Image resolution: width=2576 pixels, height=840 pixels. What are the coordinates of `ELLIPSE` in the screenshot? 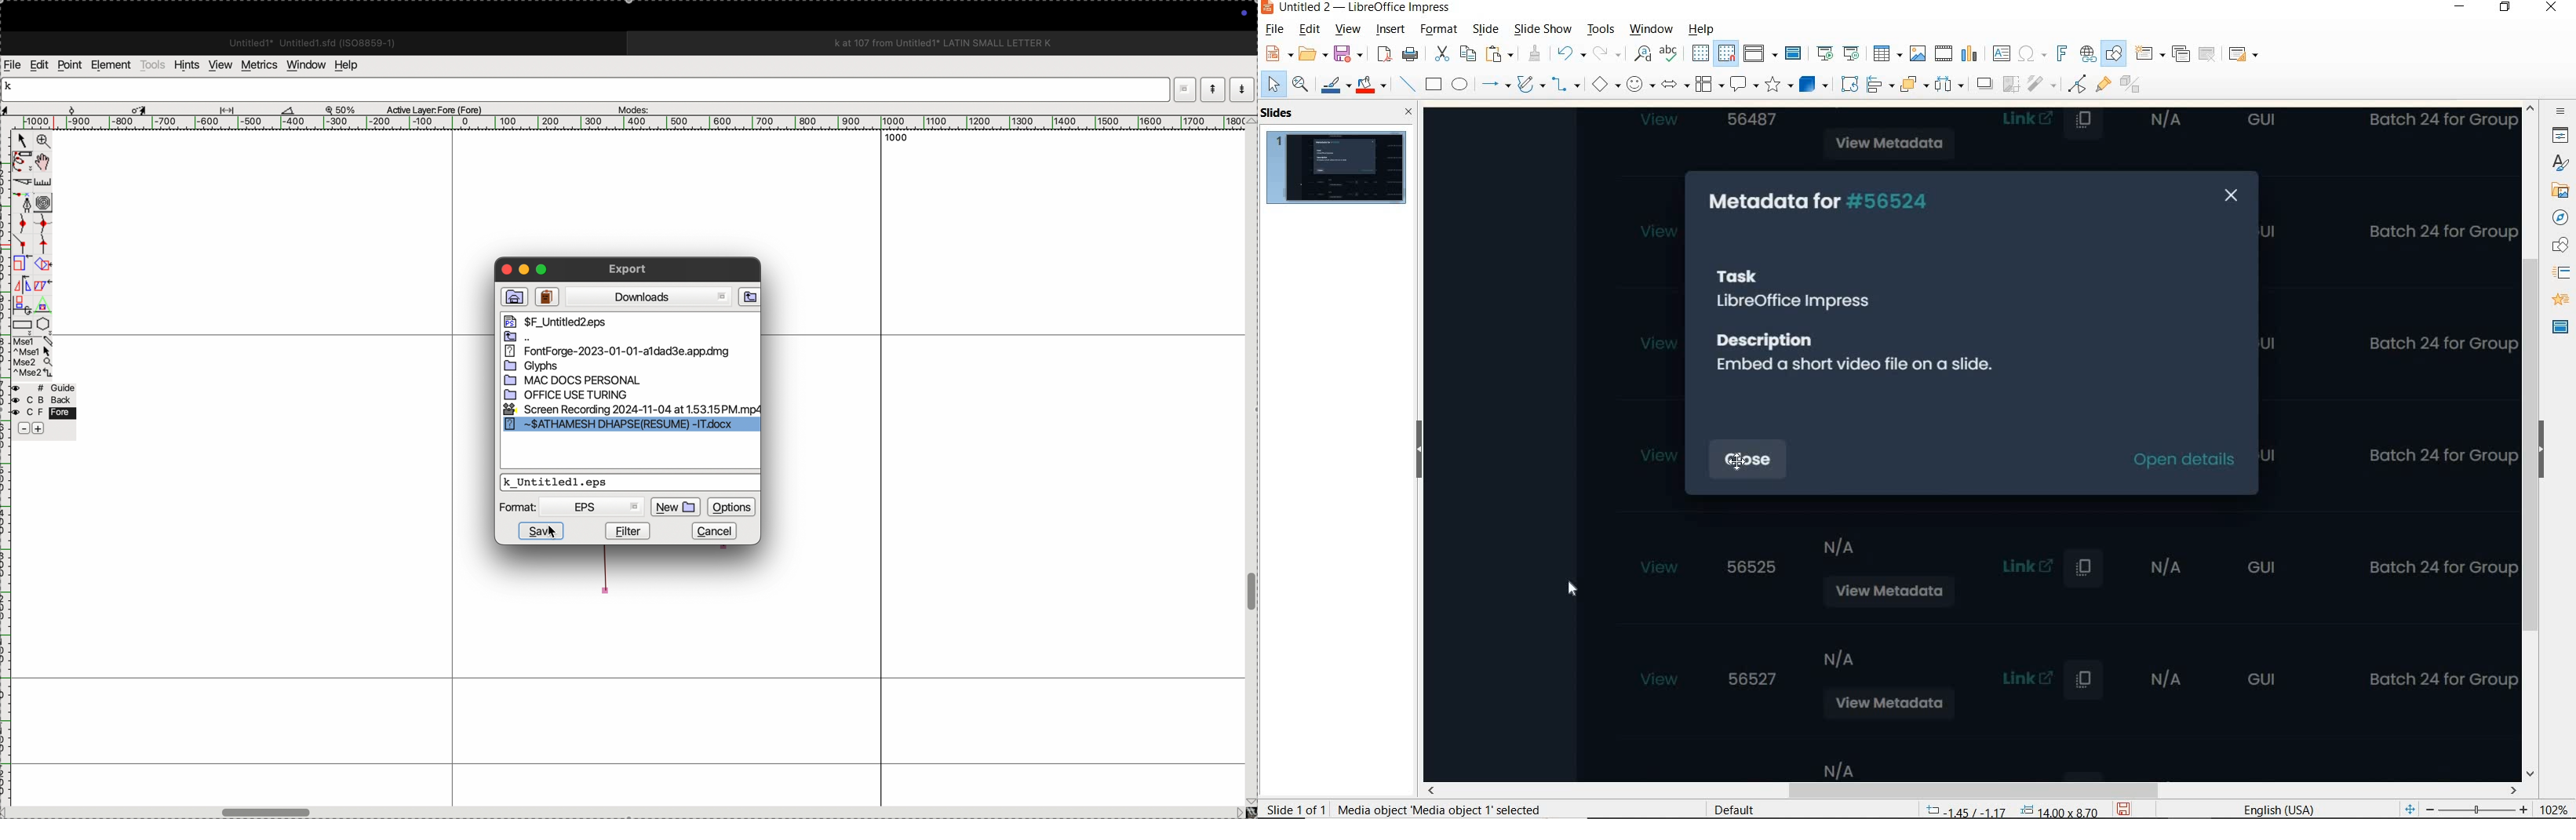 It's located at (1461, 86).